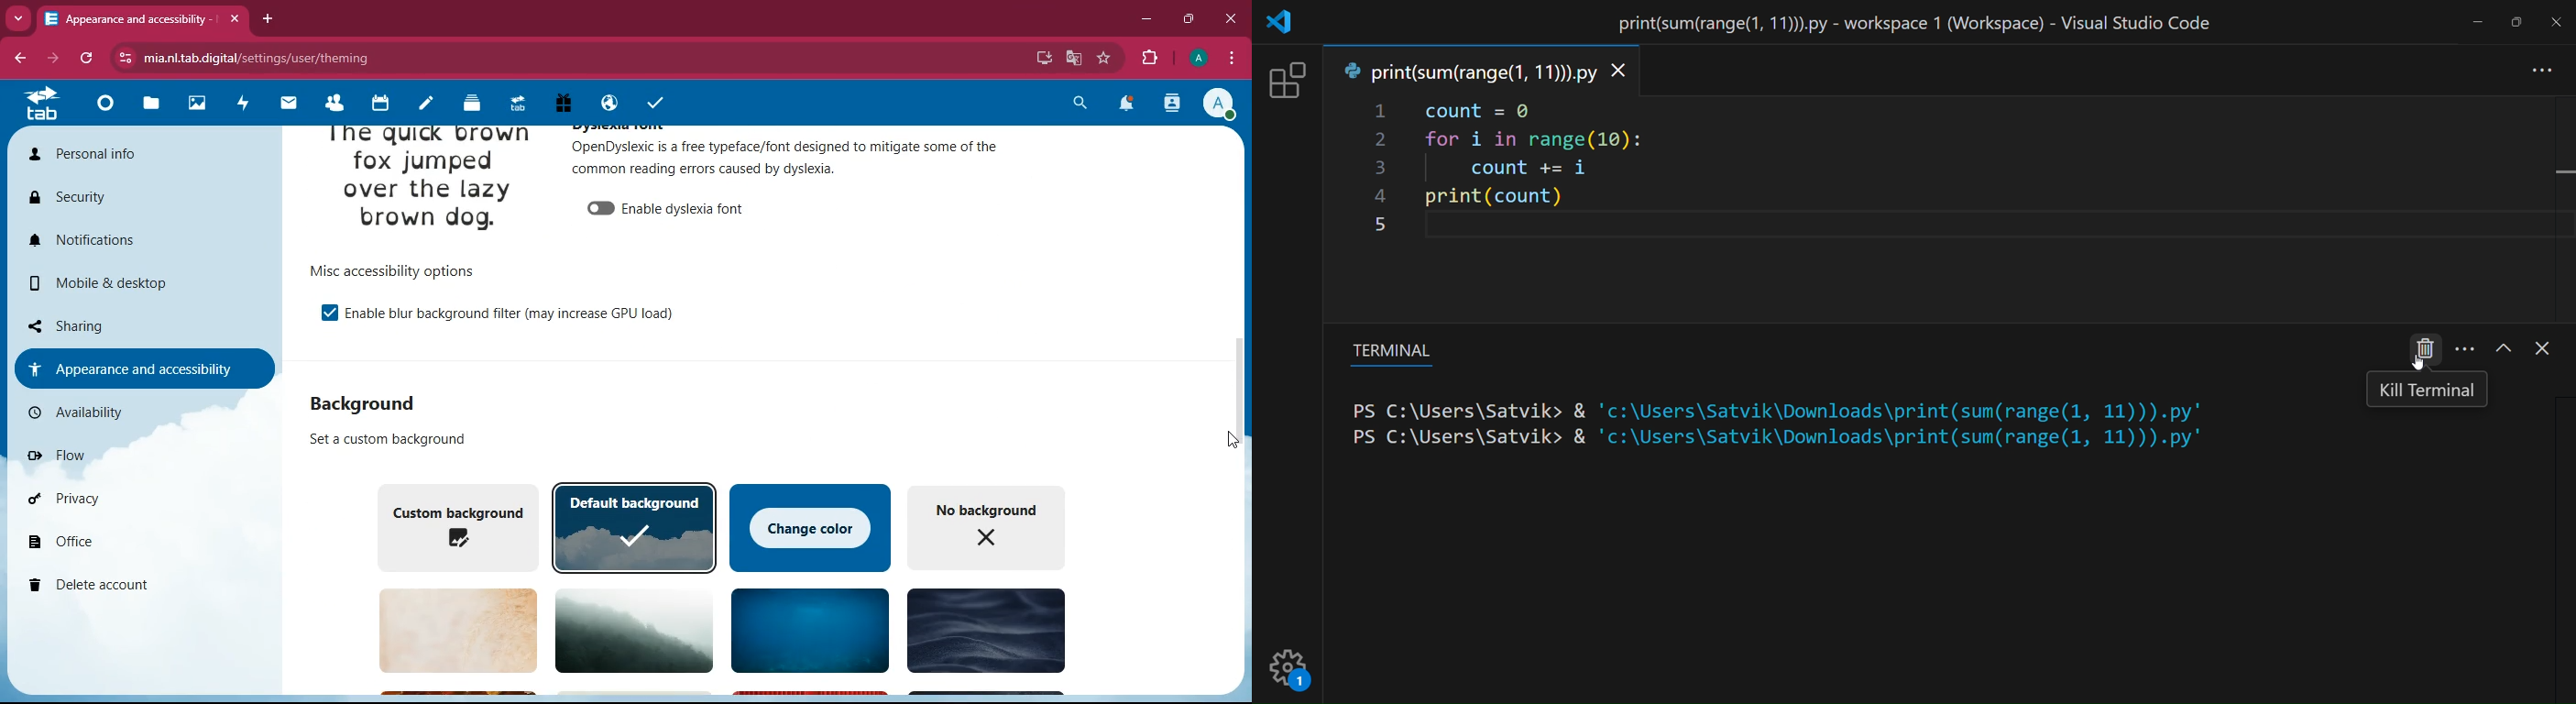  What do you see at coordinates (133, 586) in the screenshot?
I see `delete` at bounding box center [133, 586].